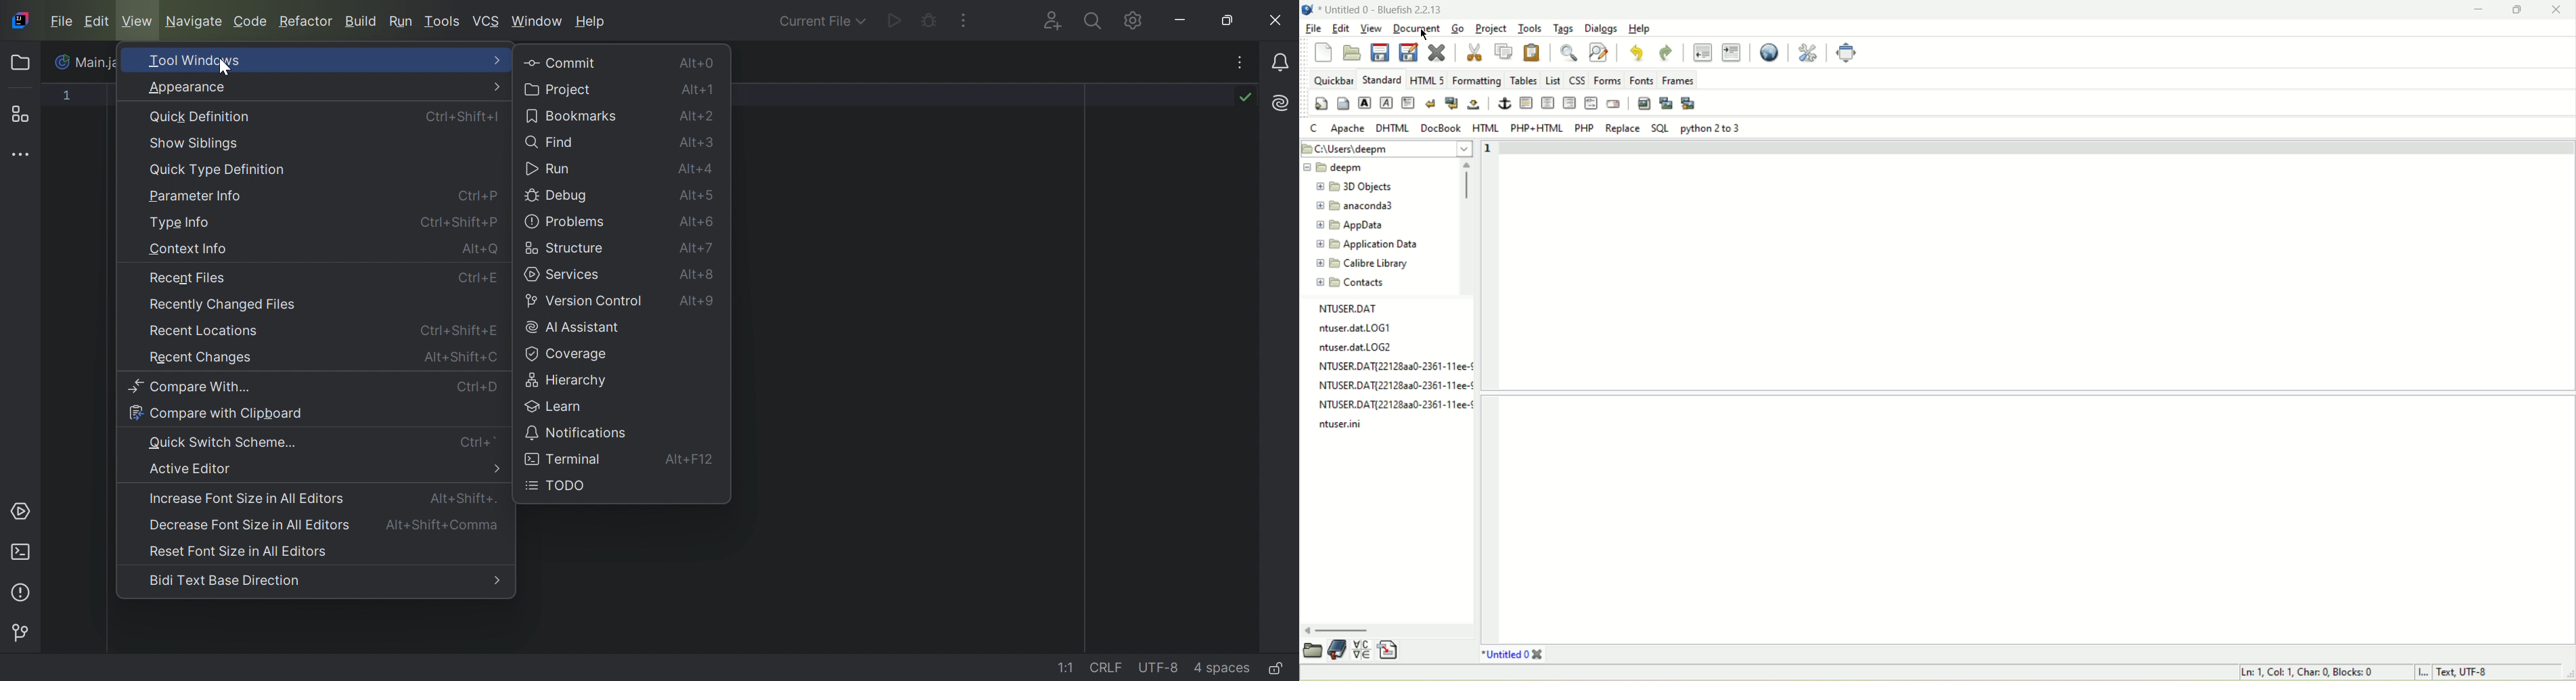 The width and height of the screenshot is (2576, 700). I want to click on PHP, so click(1586, 129).